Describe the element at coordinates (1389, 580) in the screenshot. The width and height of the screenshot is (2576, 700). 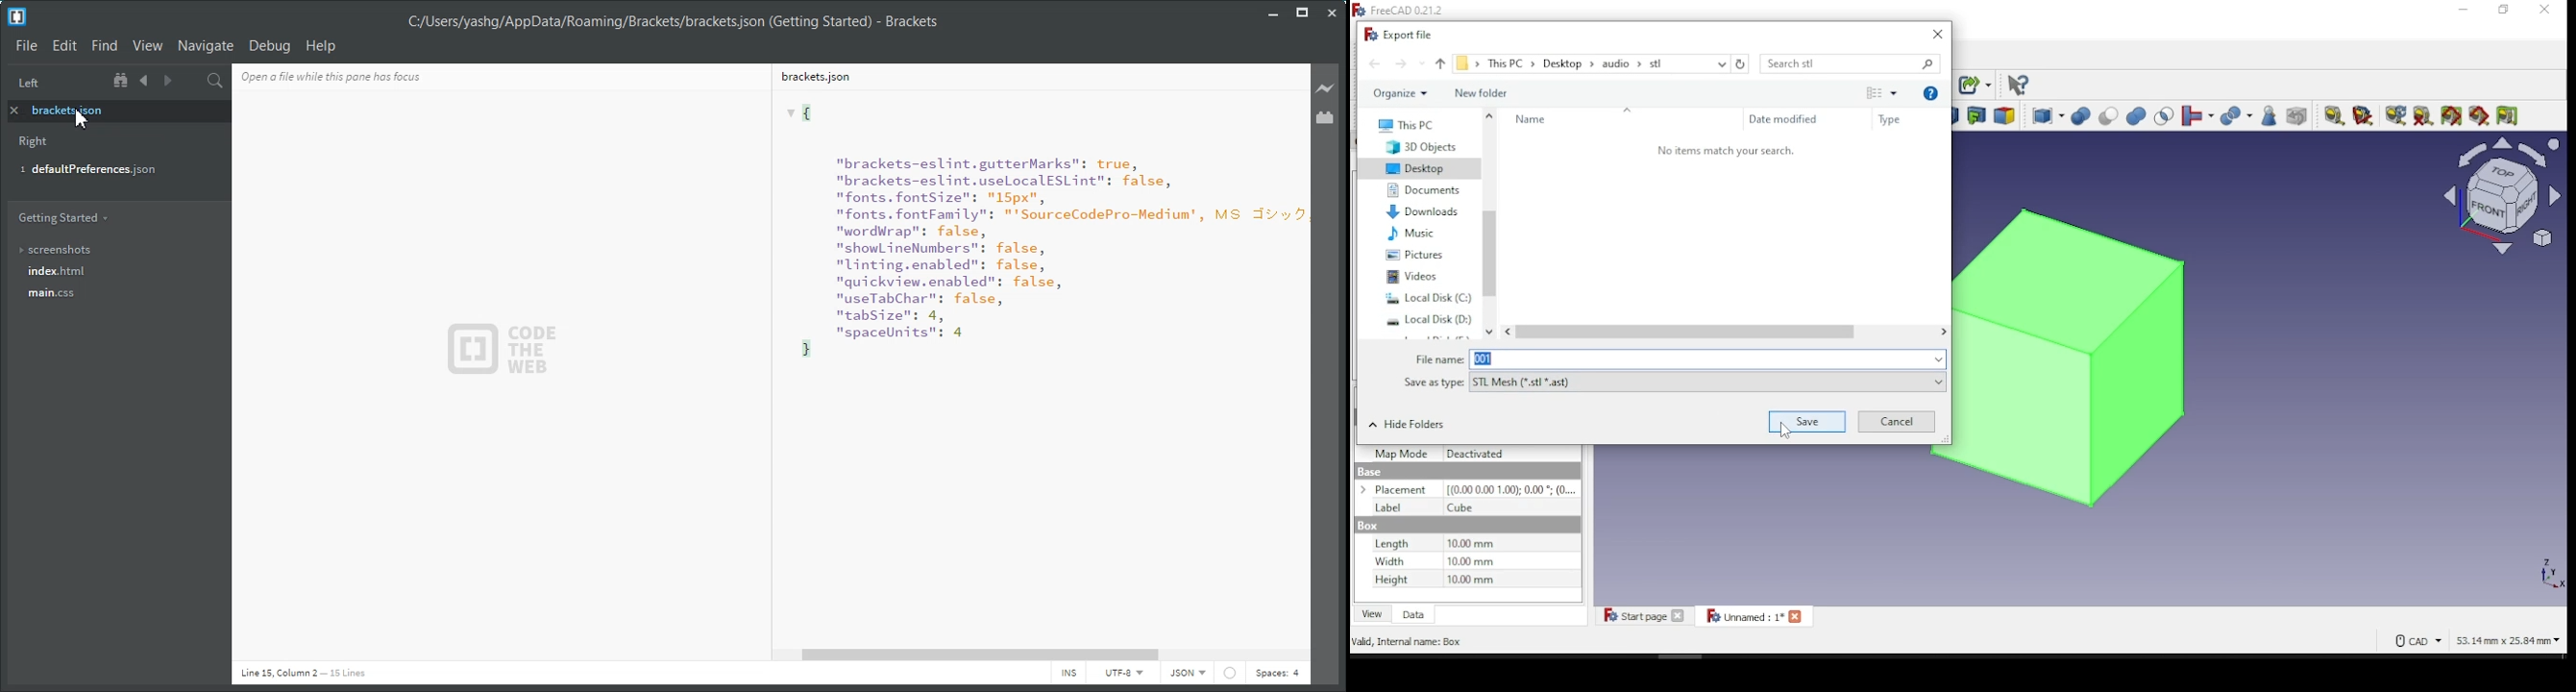
I see `Height` at that location.